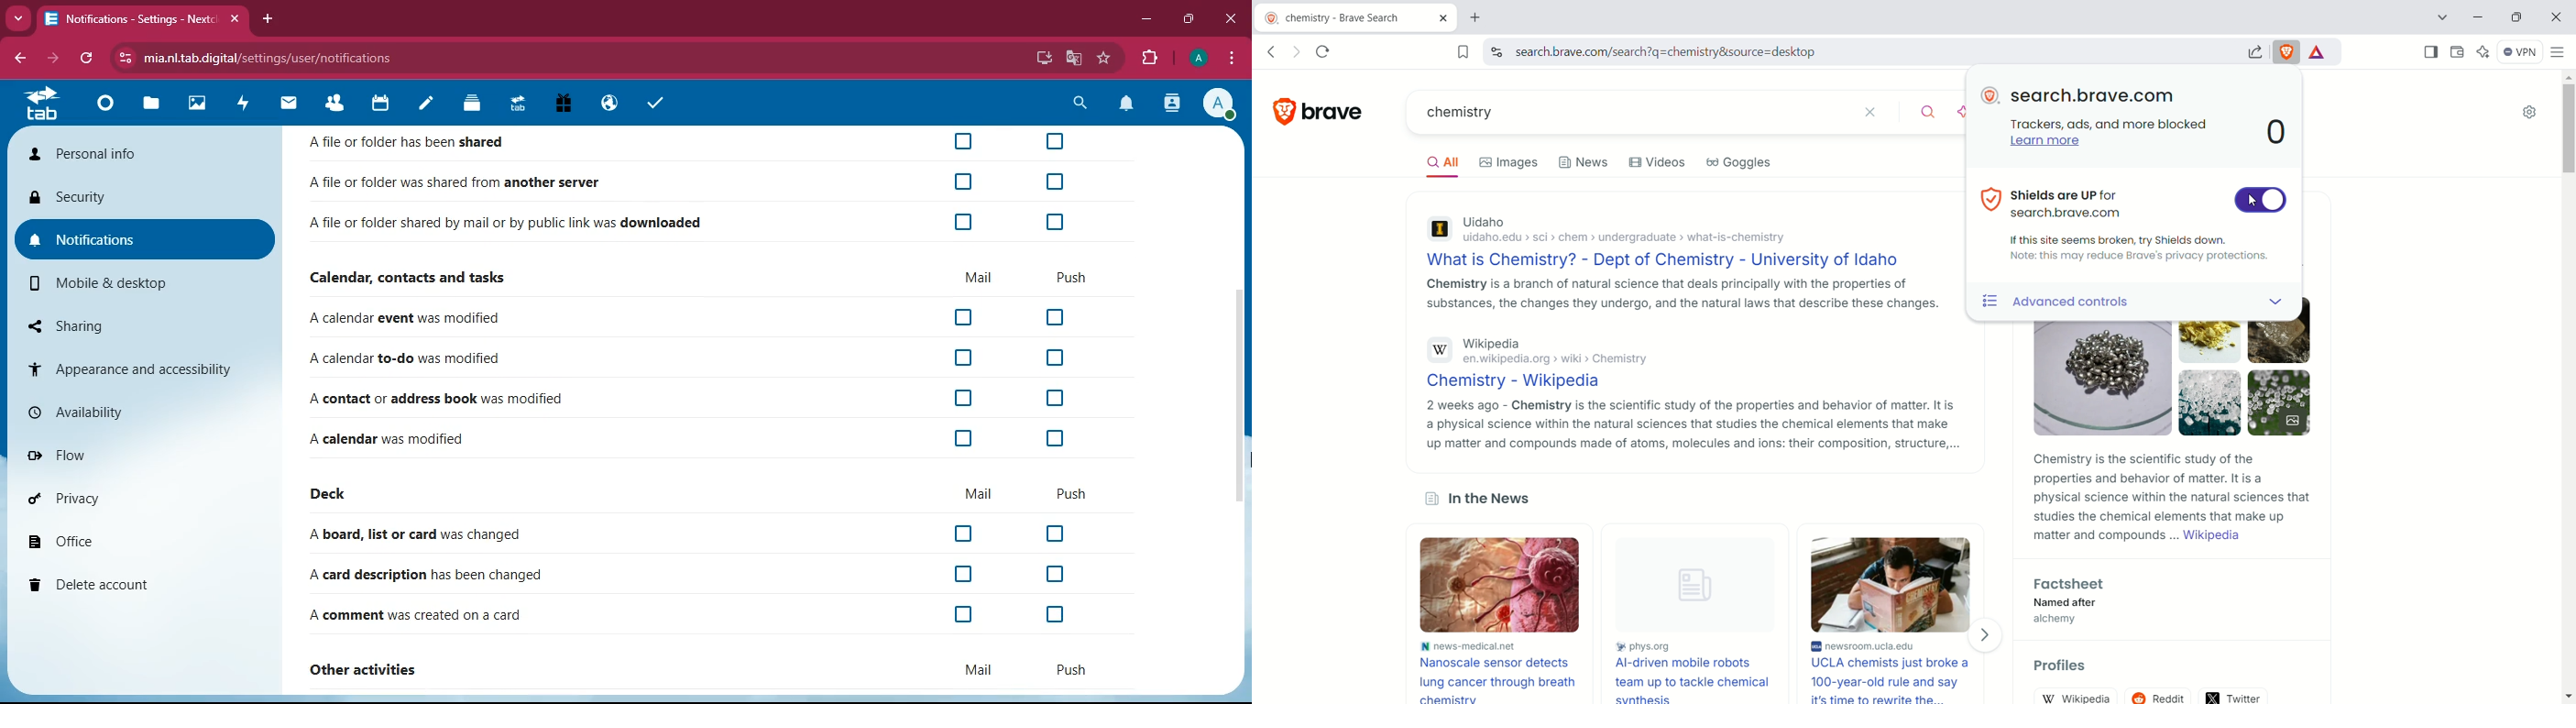 Image resolution: width=2576 pixels, height=728 pixels. What do you see at coordinates (147, 284) in the screenshot?
I see `mobile & desktop` at bounding box center [147, 284].